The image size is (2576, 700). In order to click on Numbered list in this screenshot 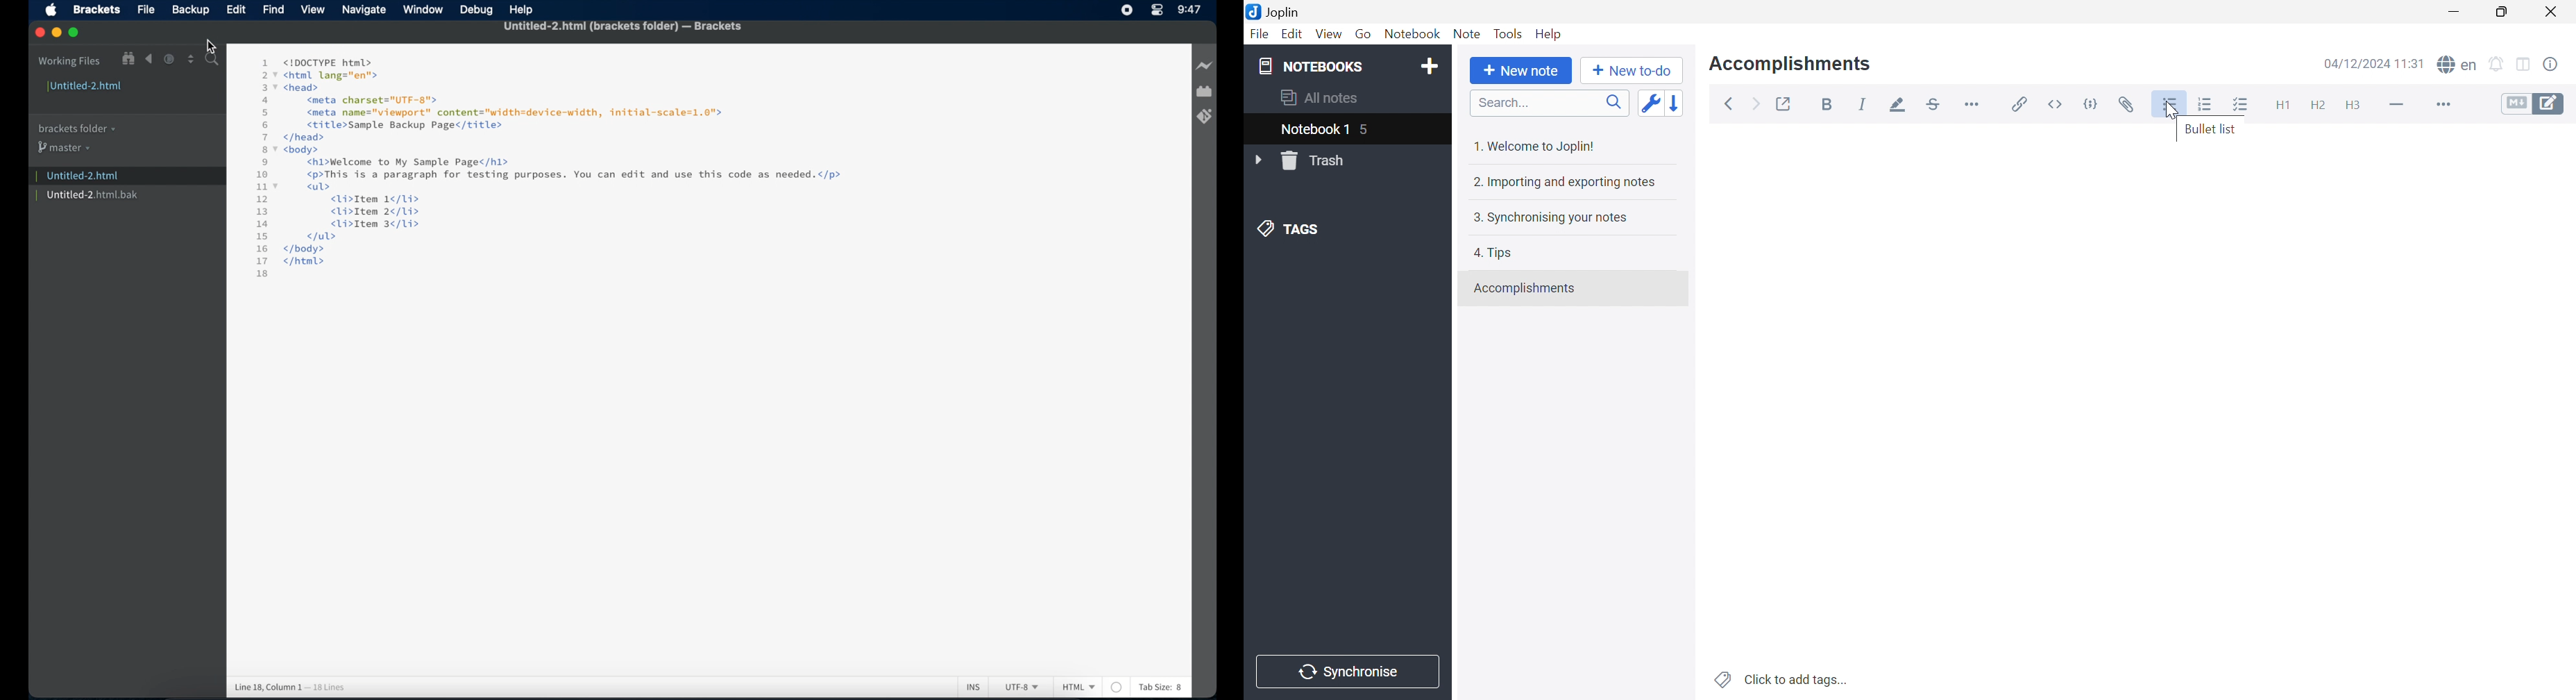, I will do `click(2204, 104)`.